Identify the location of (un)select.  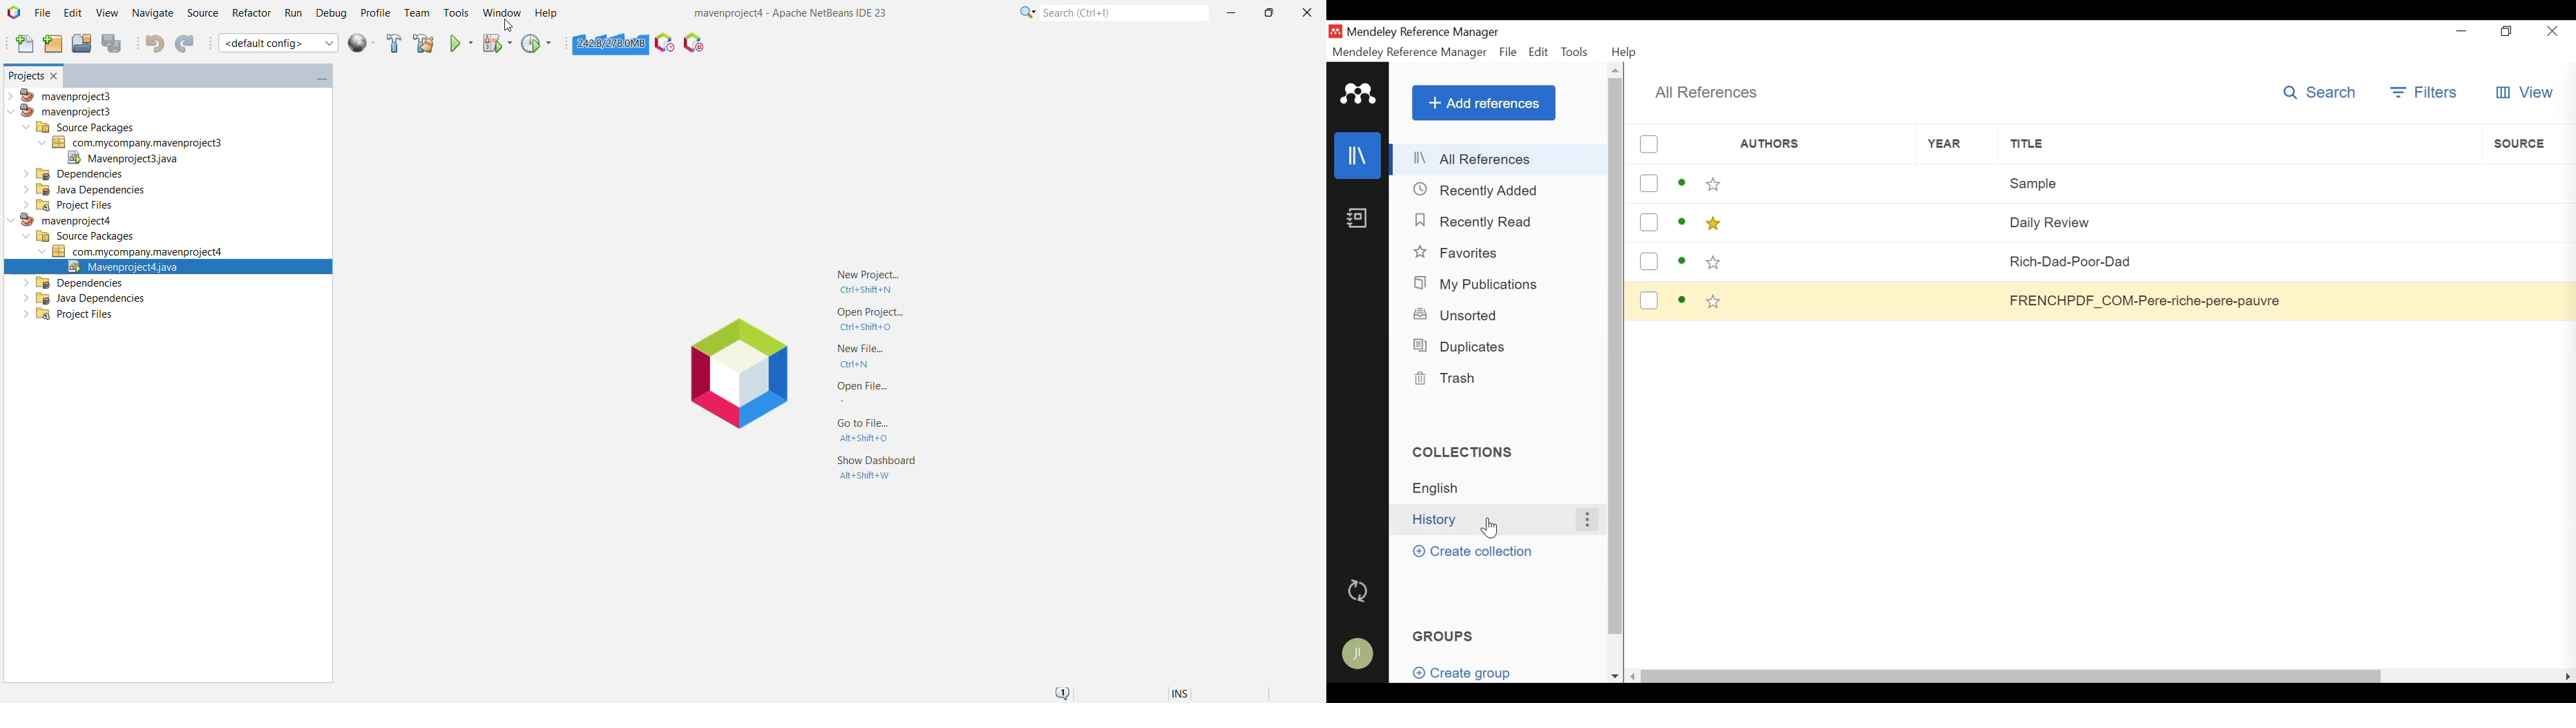
(1648, 223).